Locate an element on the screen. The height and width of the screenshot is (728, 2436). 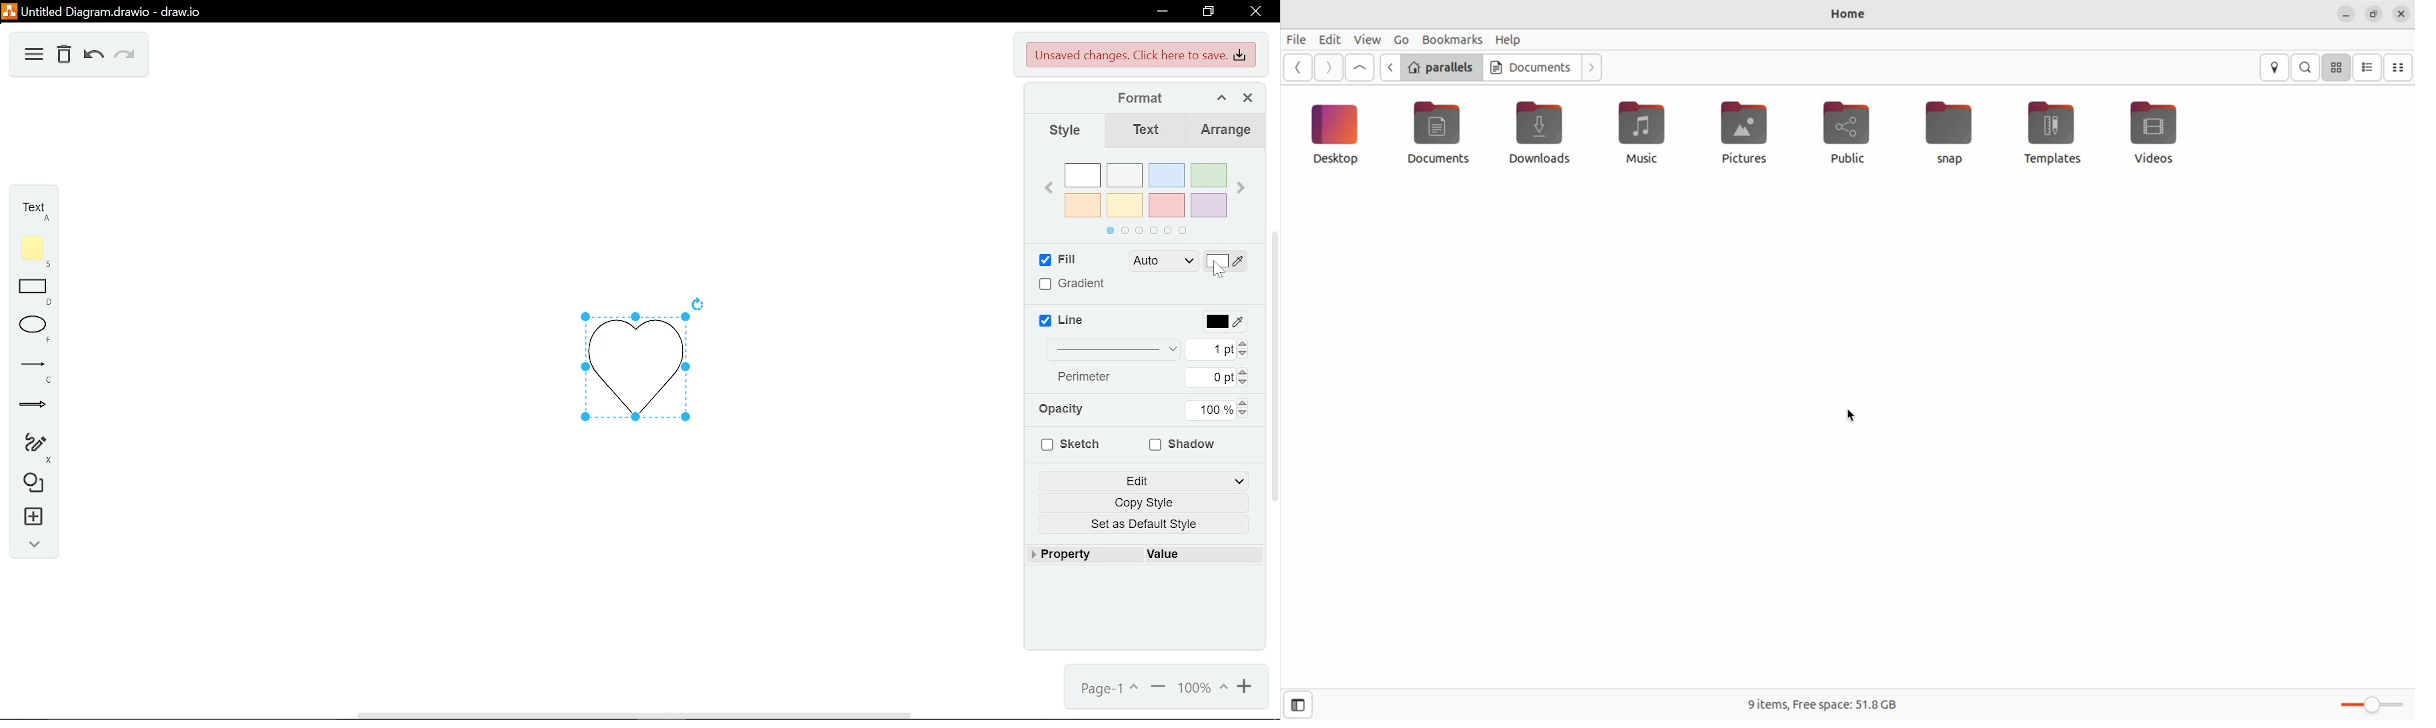
lines is located at coordinates (32, 370).